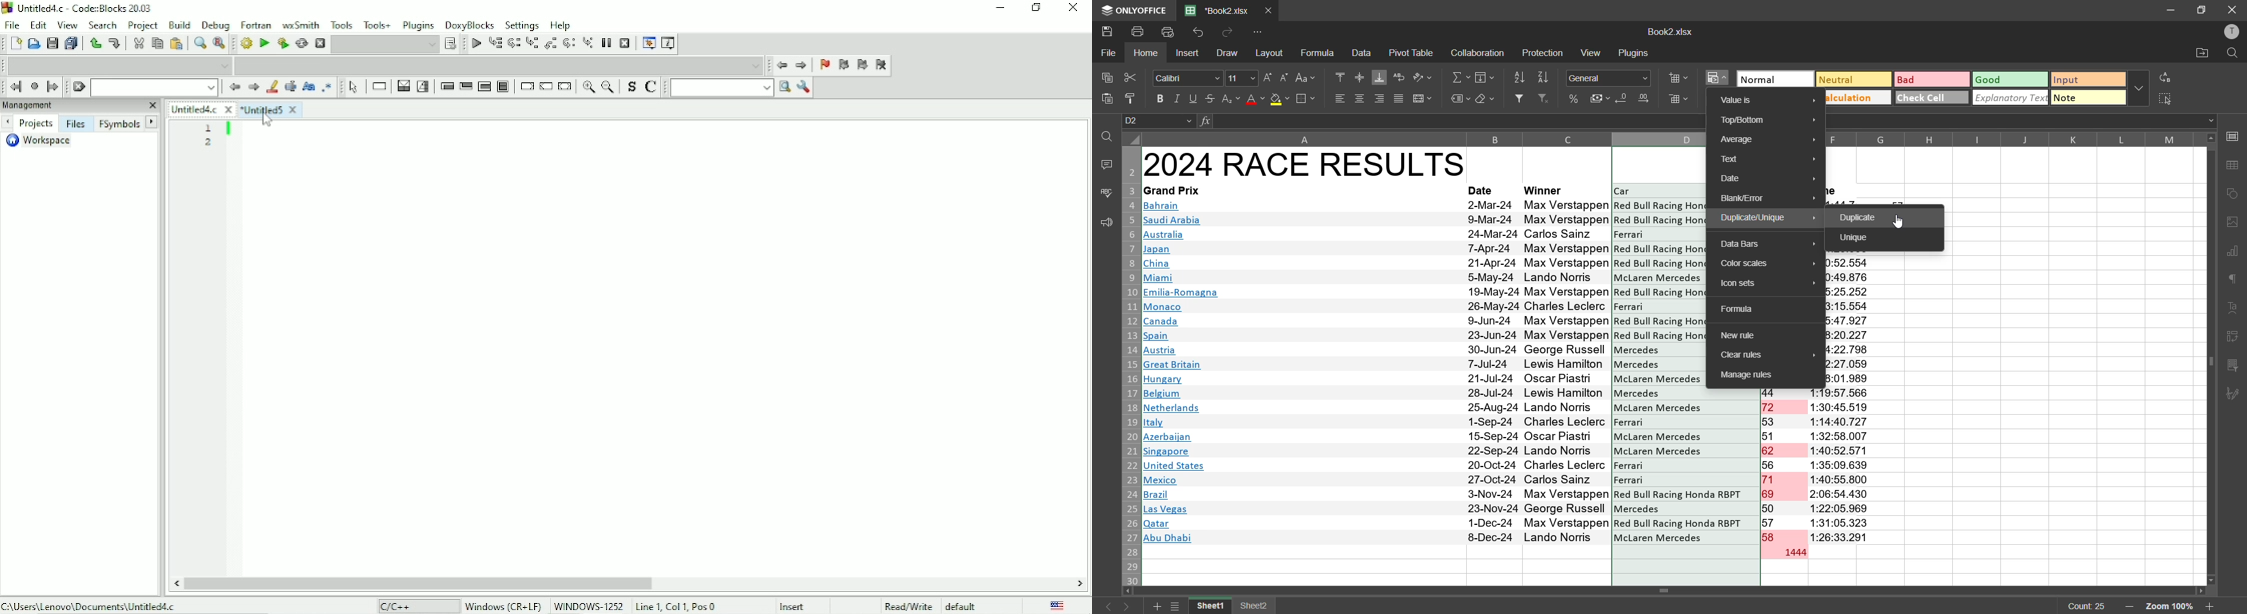 Image resolution: width=2268 pixels, height=616 pixels. I want to click on named ranges, so click(1460, 99).